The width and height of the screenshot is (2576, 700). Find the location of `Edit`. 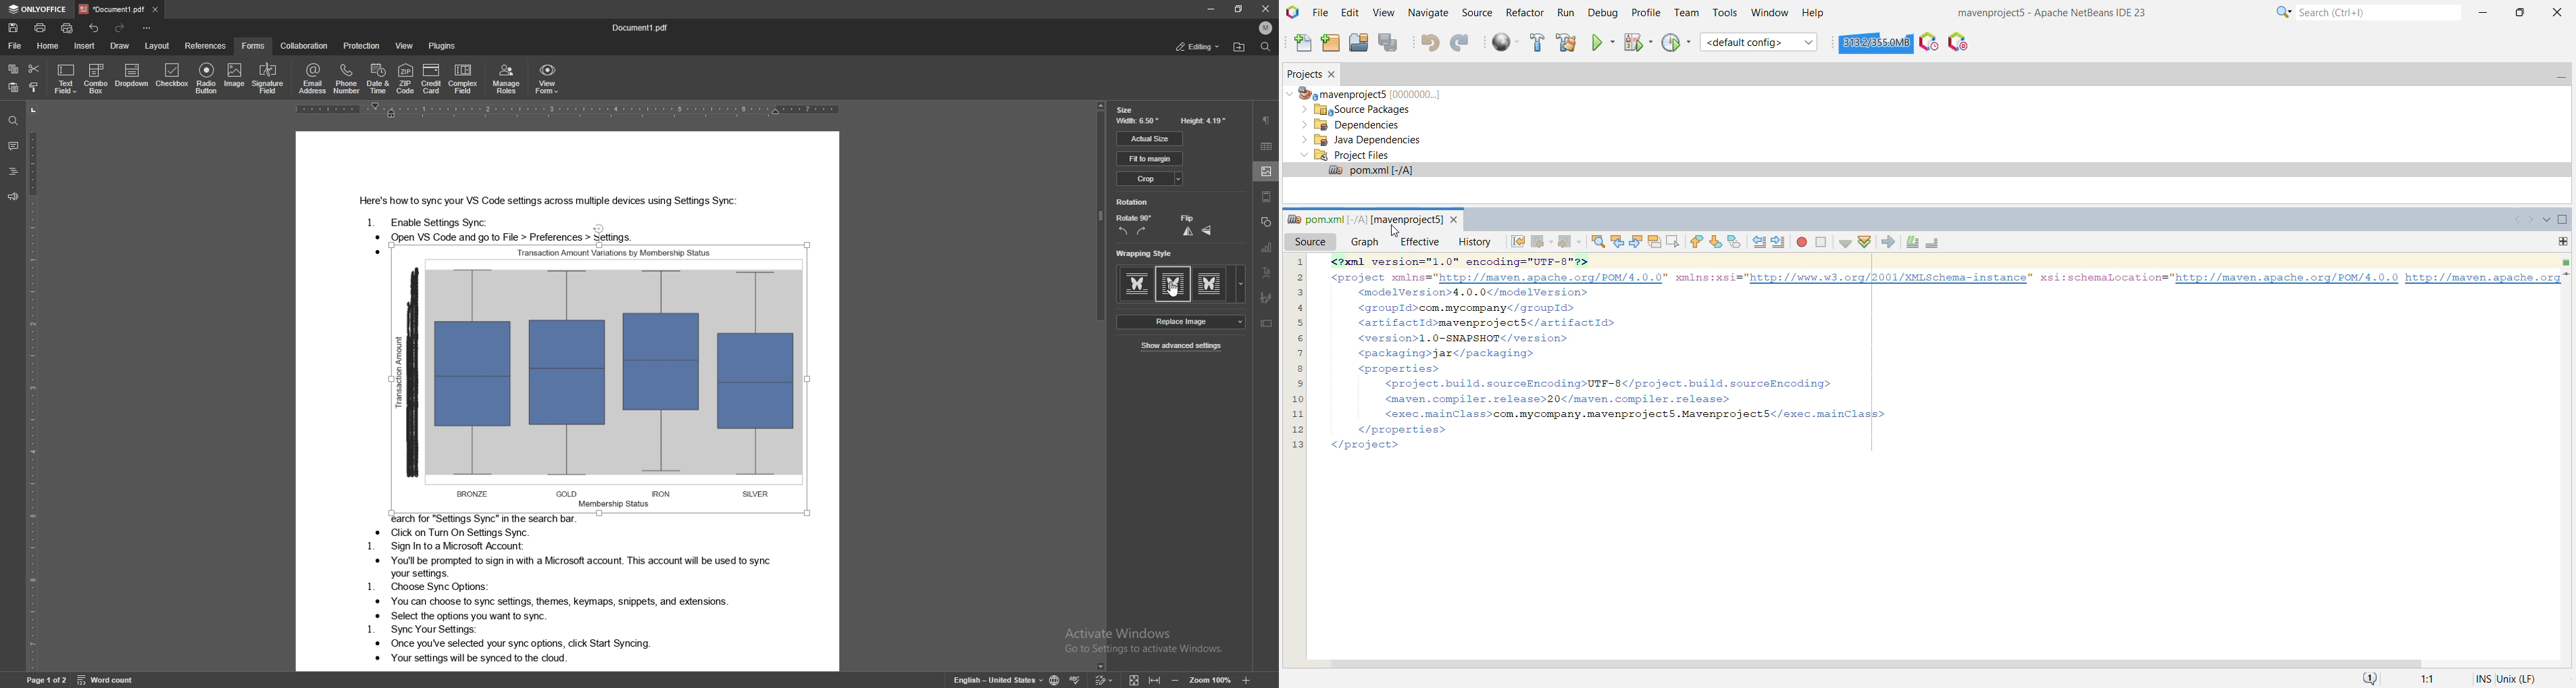

Edit is located at coordinates (1352, 13).